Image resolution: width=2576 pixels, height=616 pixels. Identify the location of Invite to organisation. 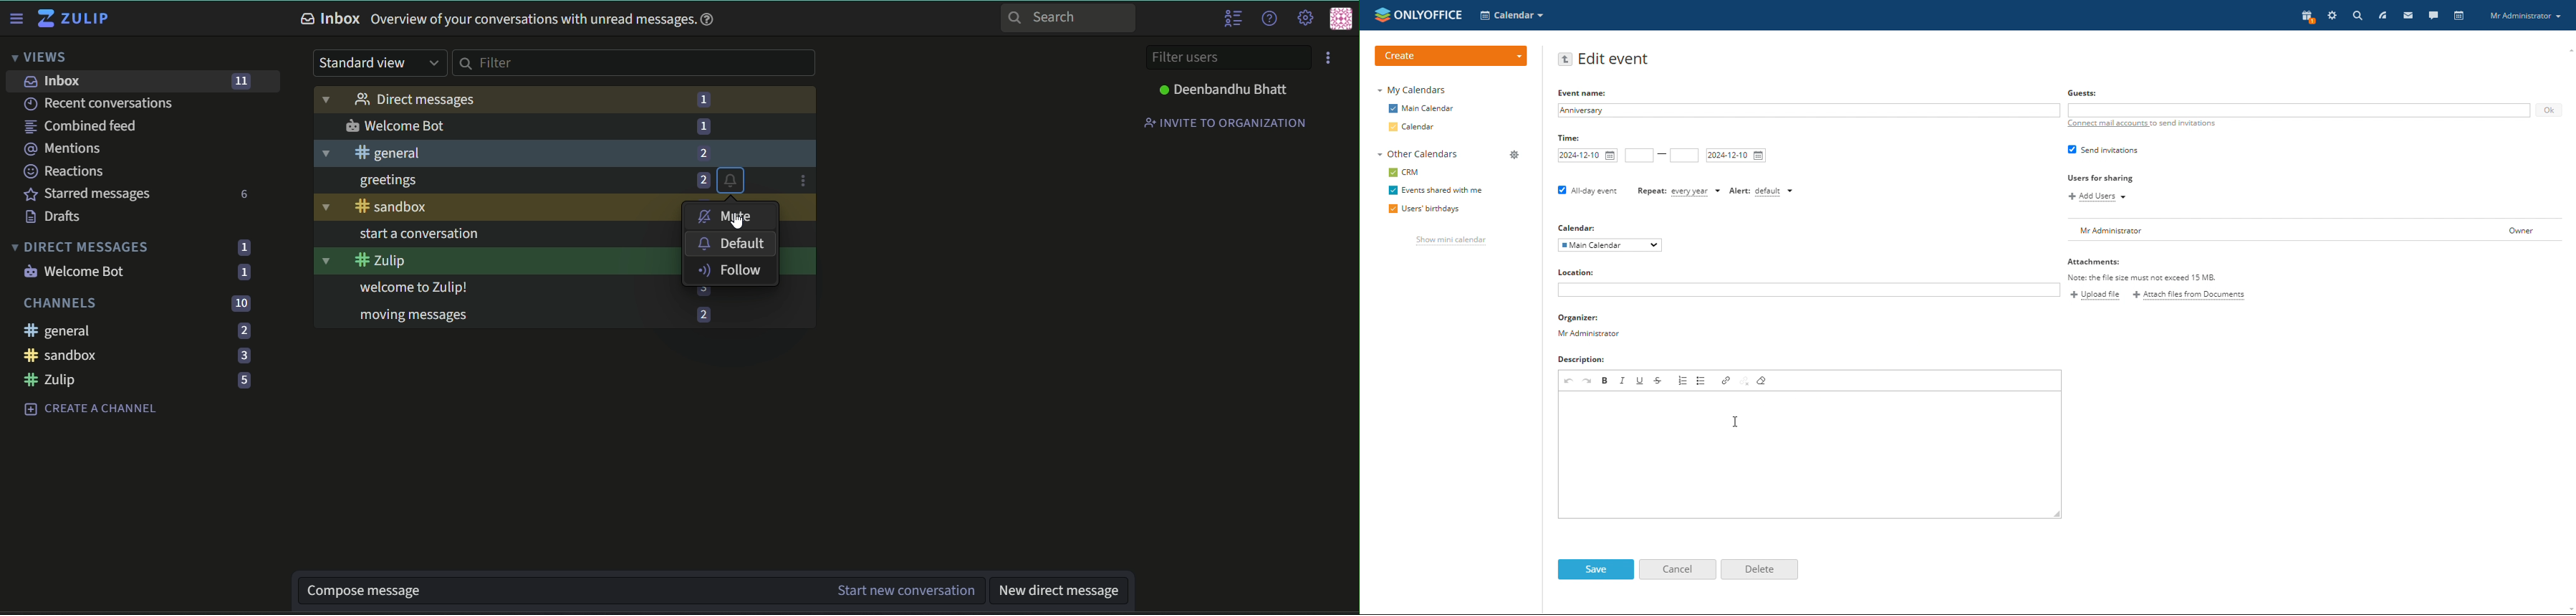
(1226, 122).